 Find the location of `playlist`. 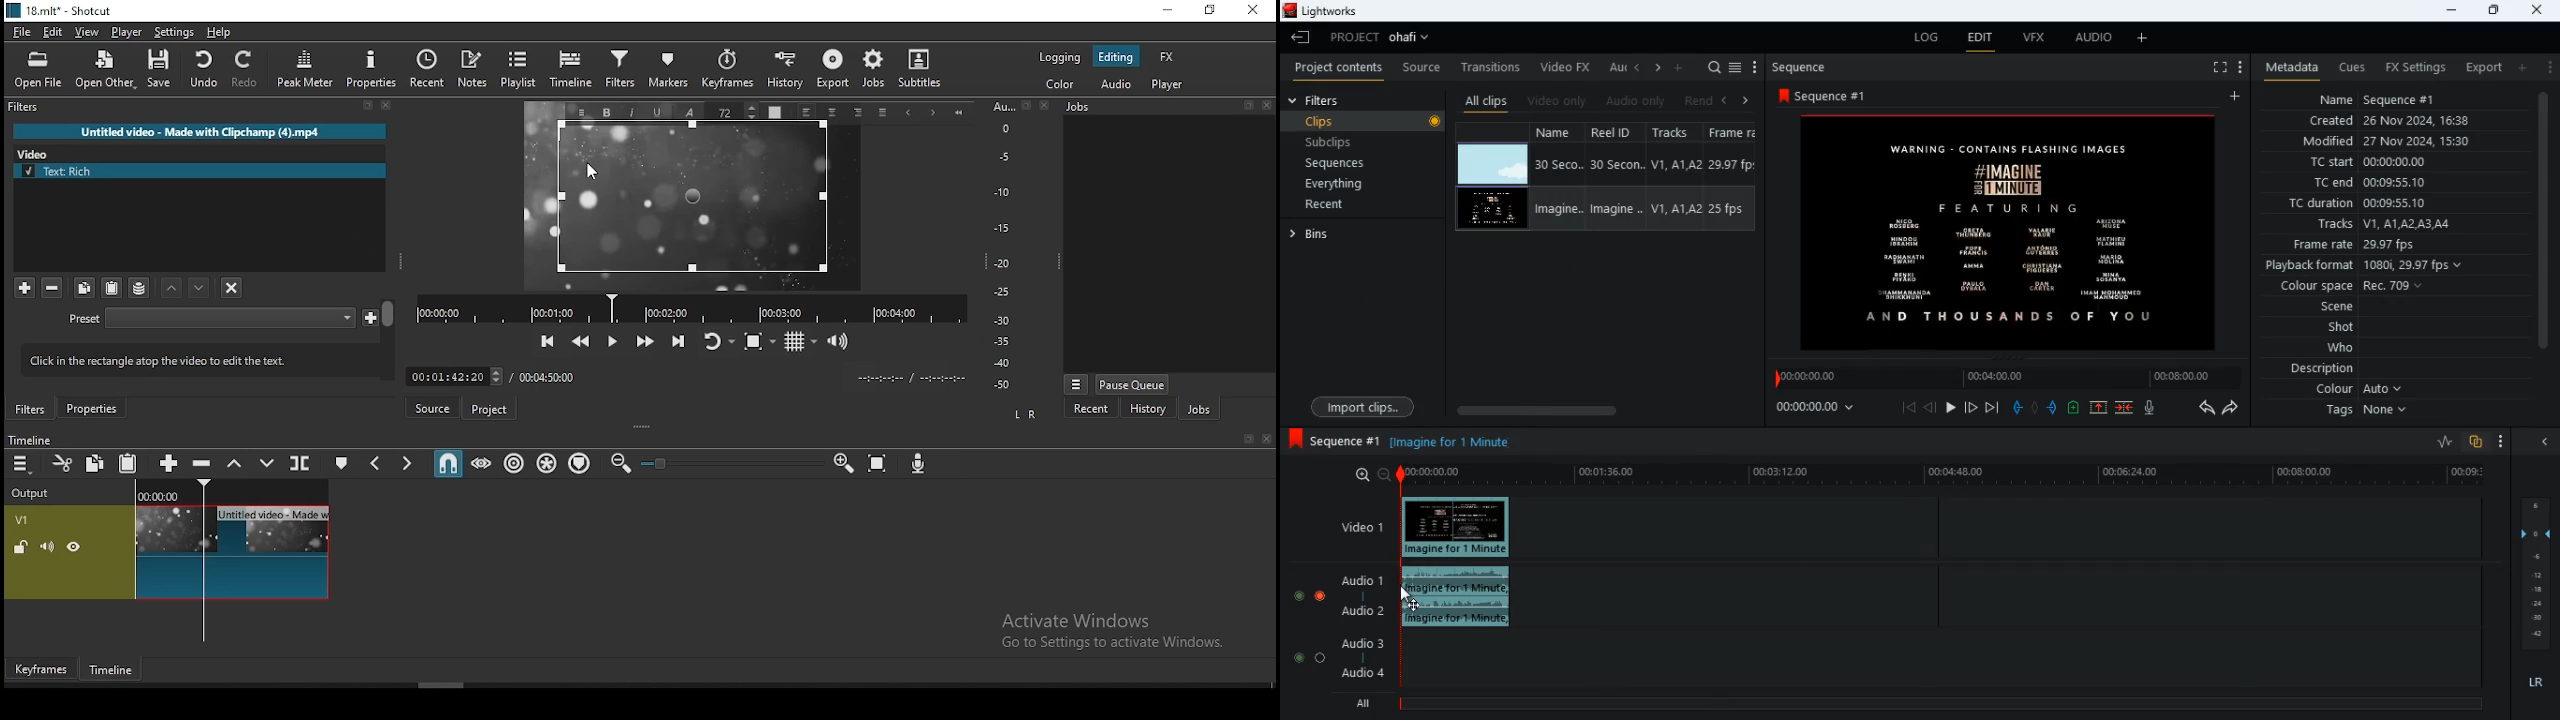

playlist is located at coordinates (519, 70).